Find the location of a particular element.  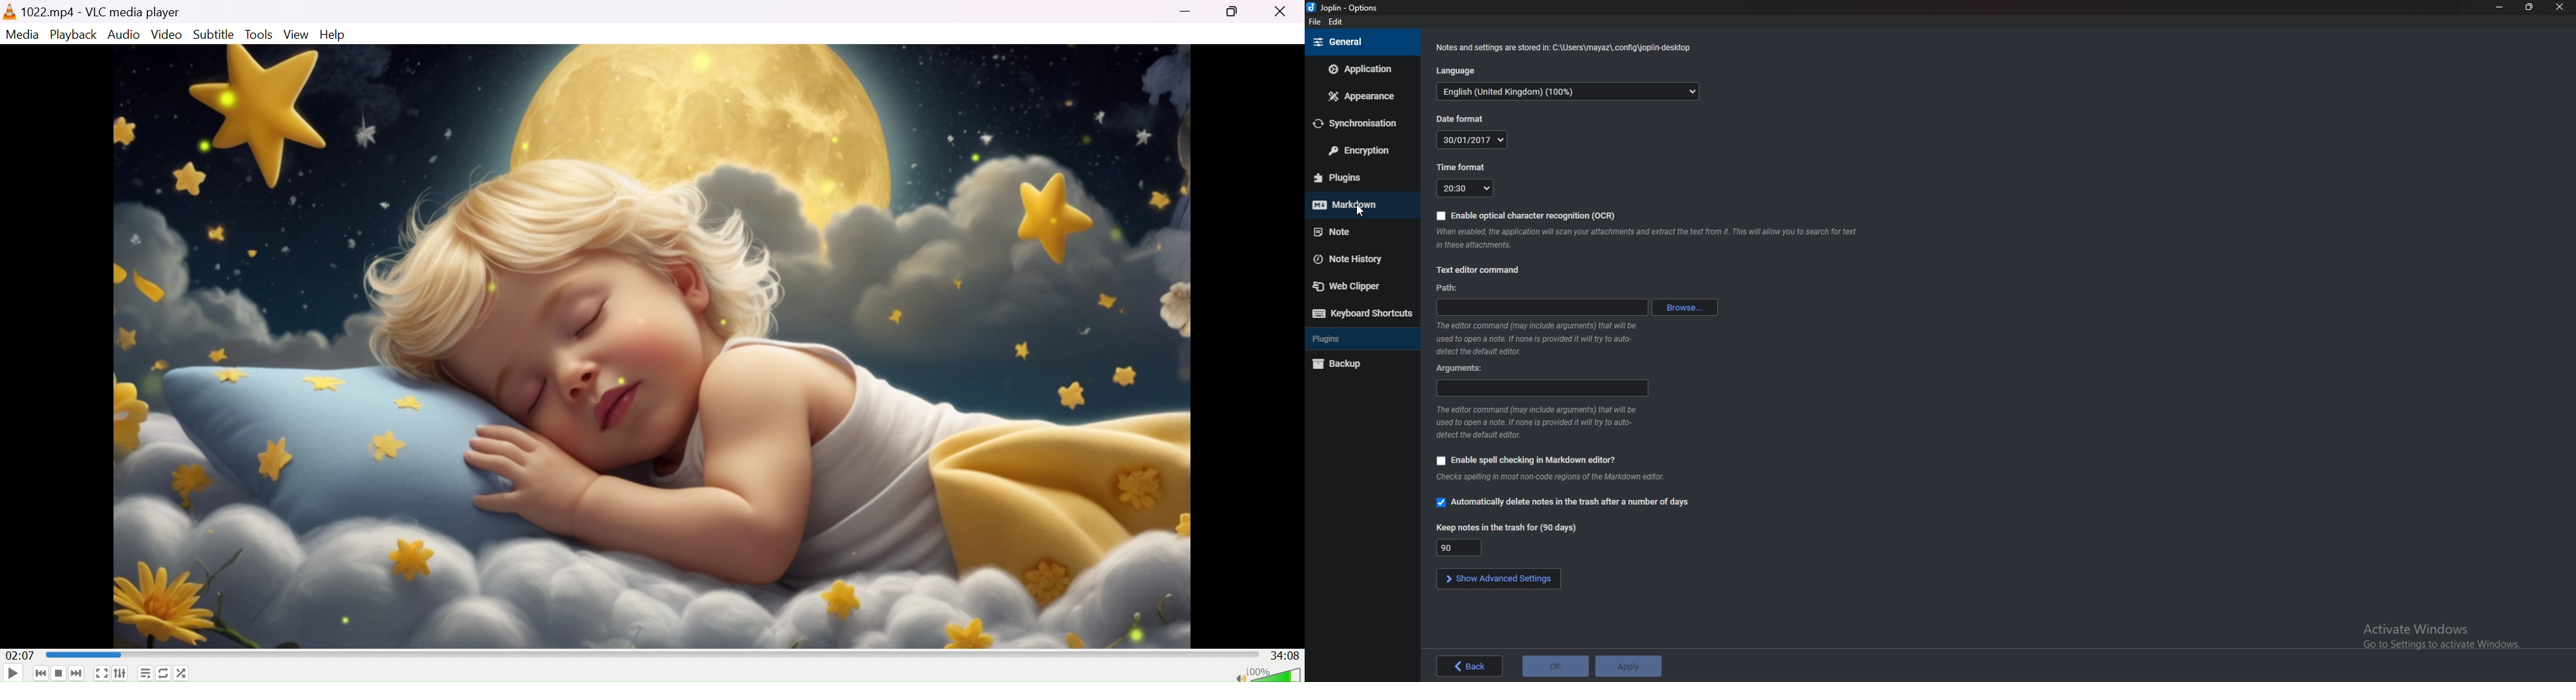

back is located at coordinates (1470, 665).